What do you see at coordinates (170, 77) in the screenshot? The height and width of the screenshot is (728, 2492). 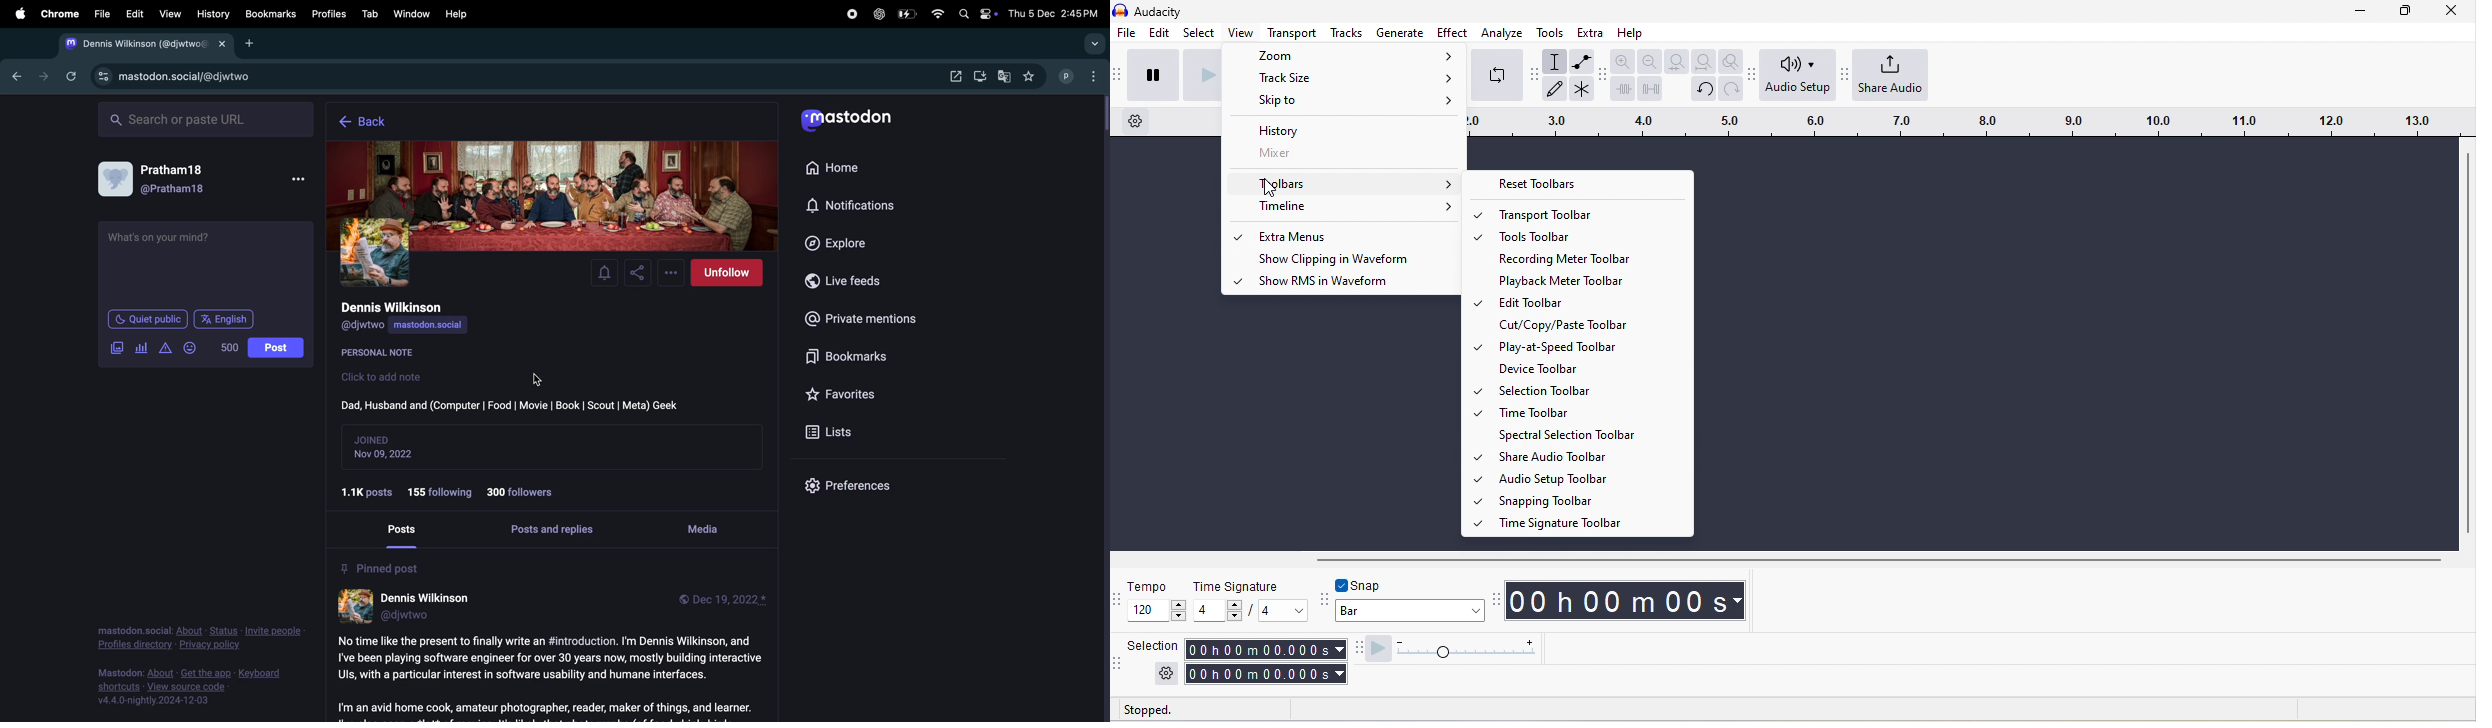 I see `mastodn url` at bounding box center [170, 77].